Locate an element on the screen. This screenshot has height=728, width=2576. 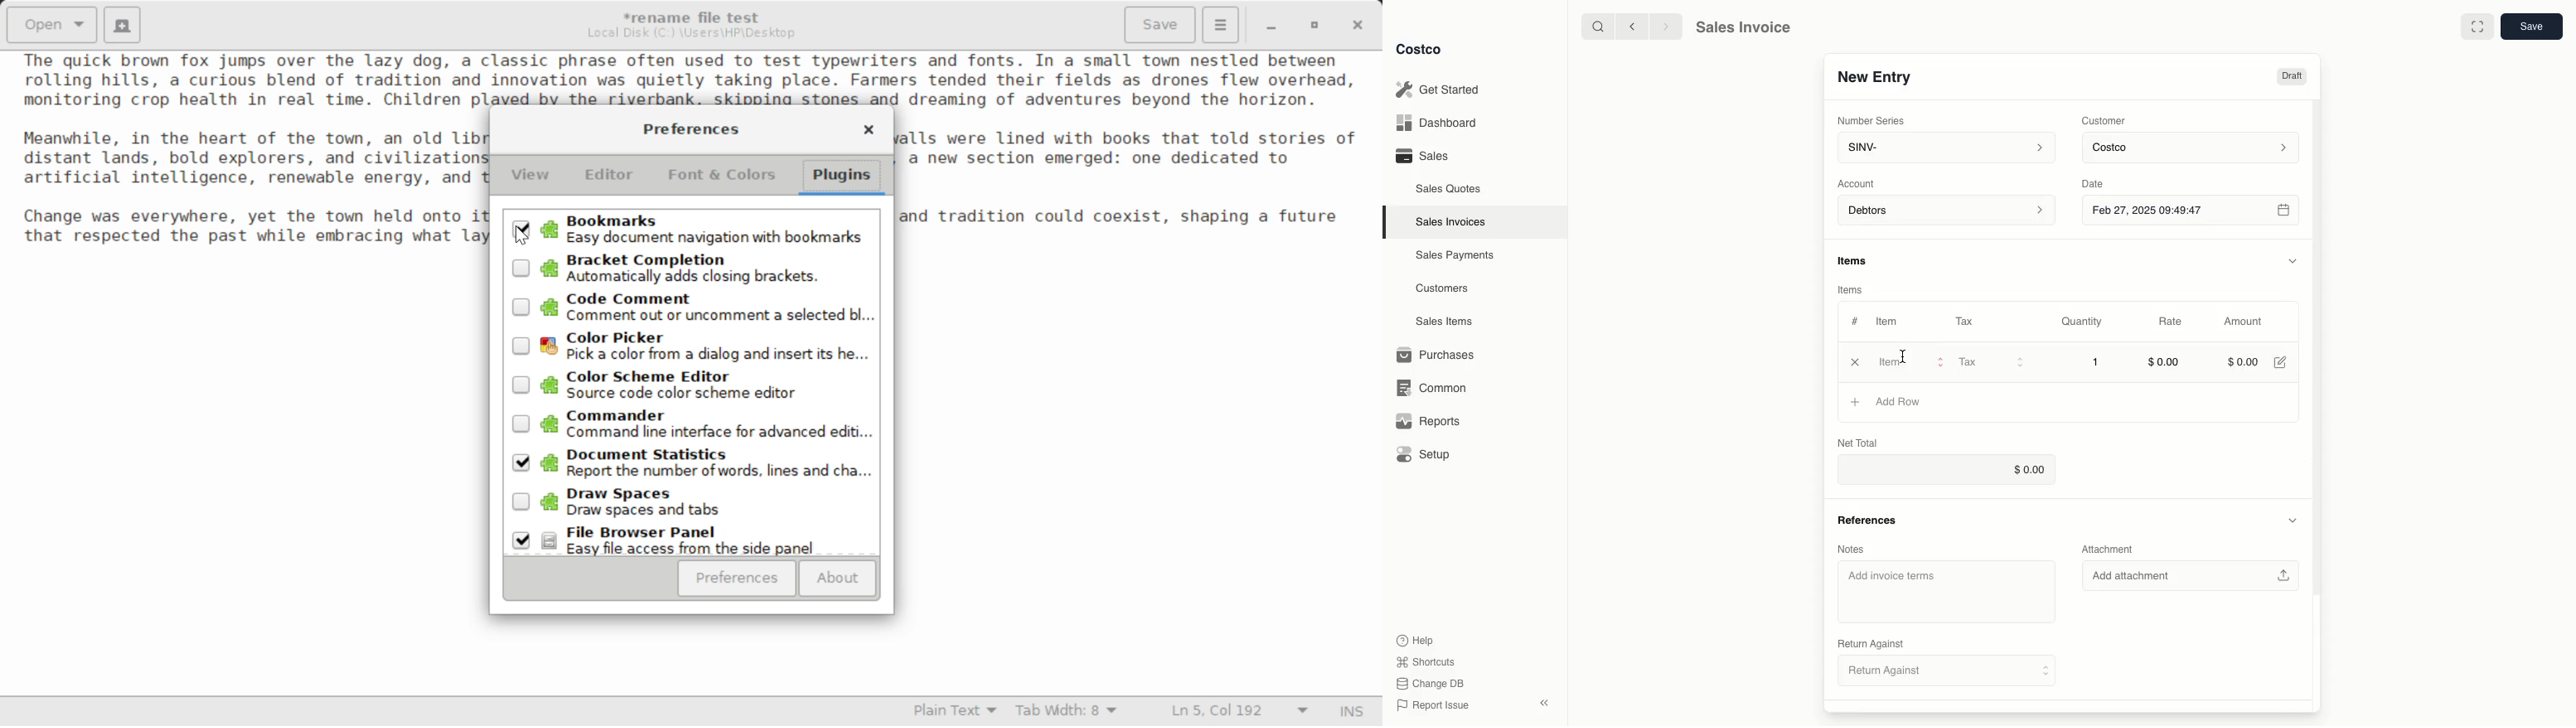
Tab Width  is located at coordinates (1069, 712).